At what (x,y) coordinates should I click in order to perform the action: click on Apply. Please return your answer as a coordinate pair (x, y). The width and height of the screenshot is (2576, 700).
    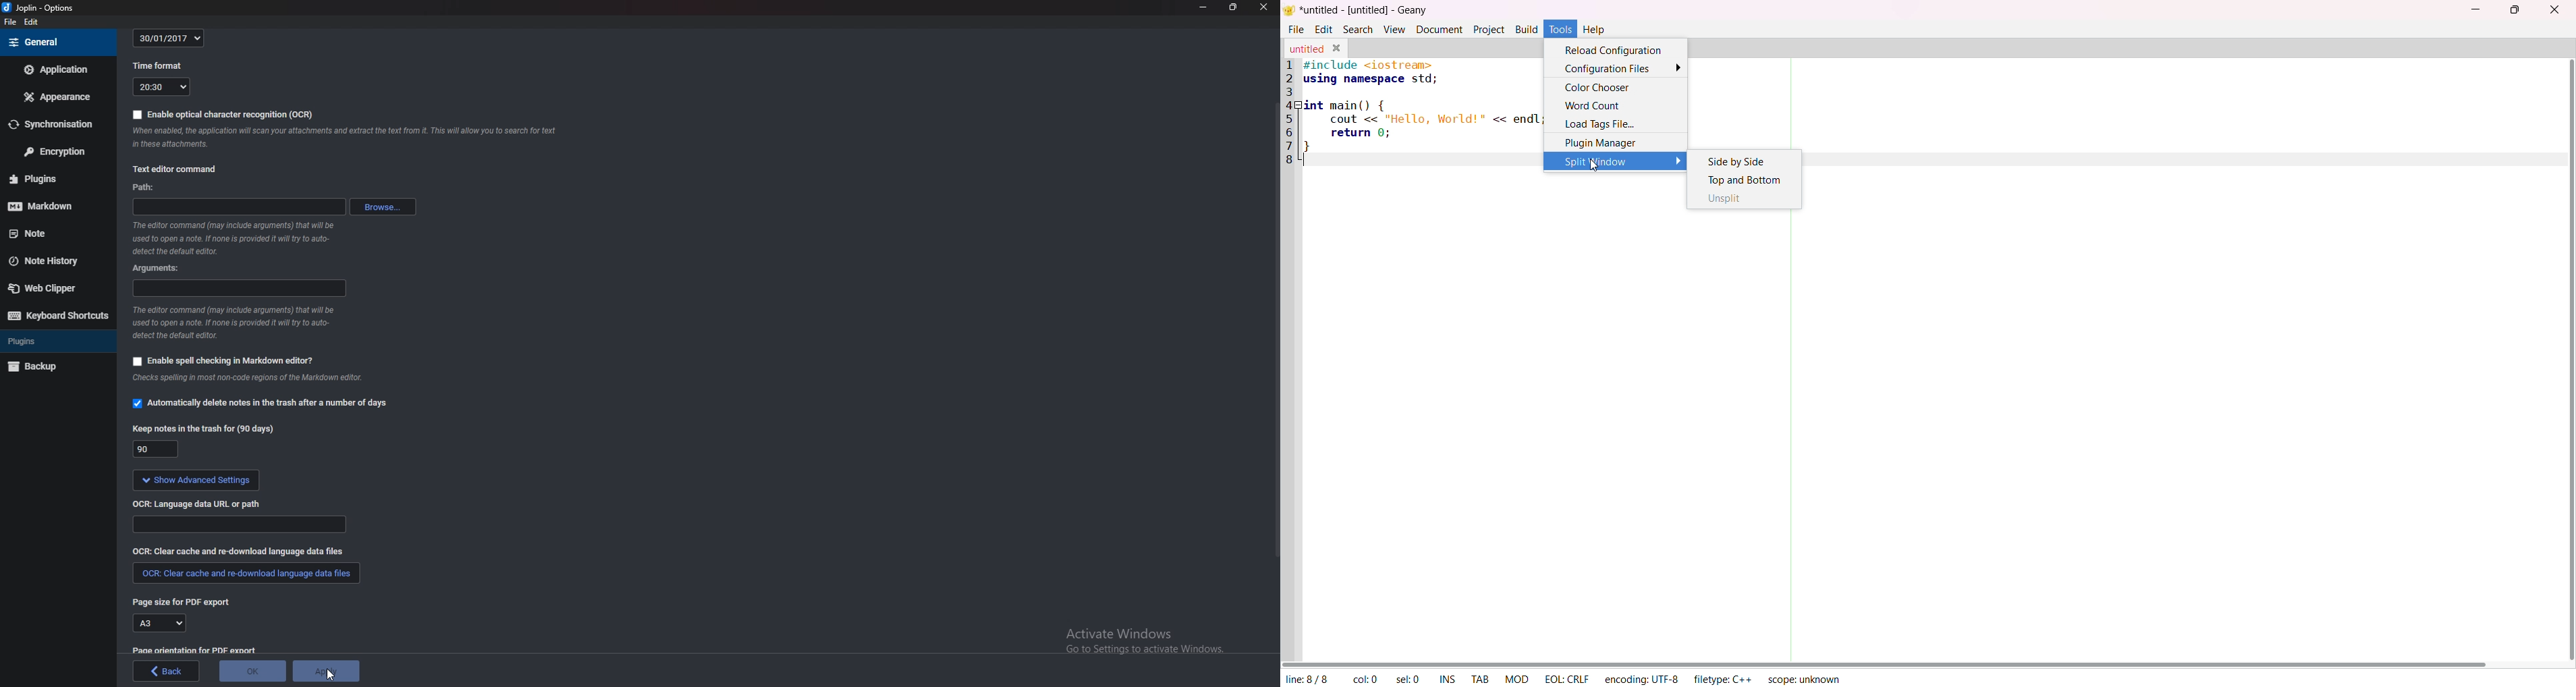
    Looking at the image, I should click on (328, 670).